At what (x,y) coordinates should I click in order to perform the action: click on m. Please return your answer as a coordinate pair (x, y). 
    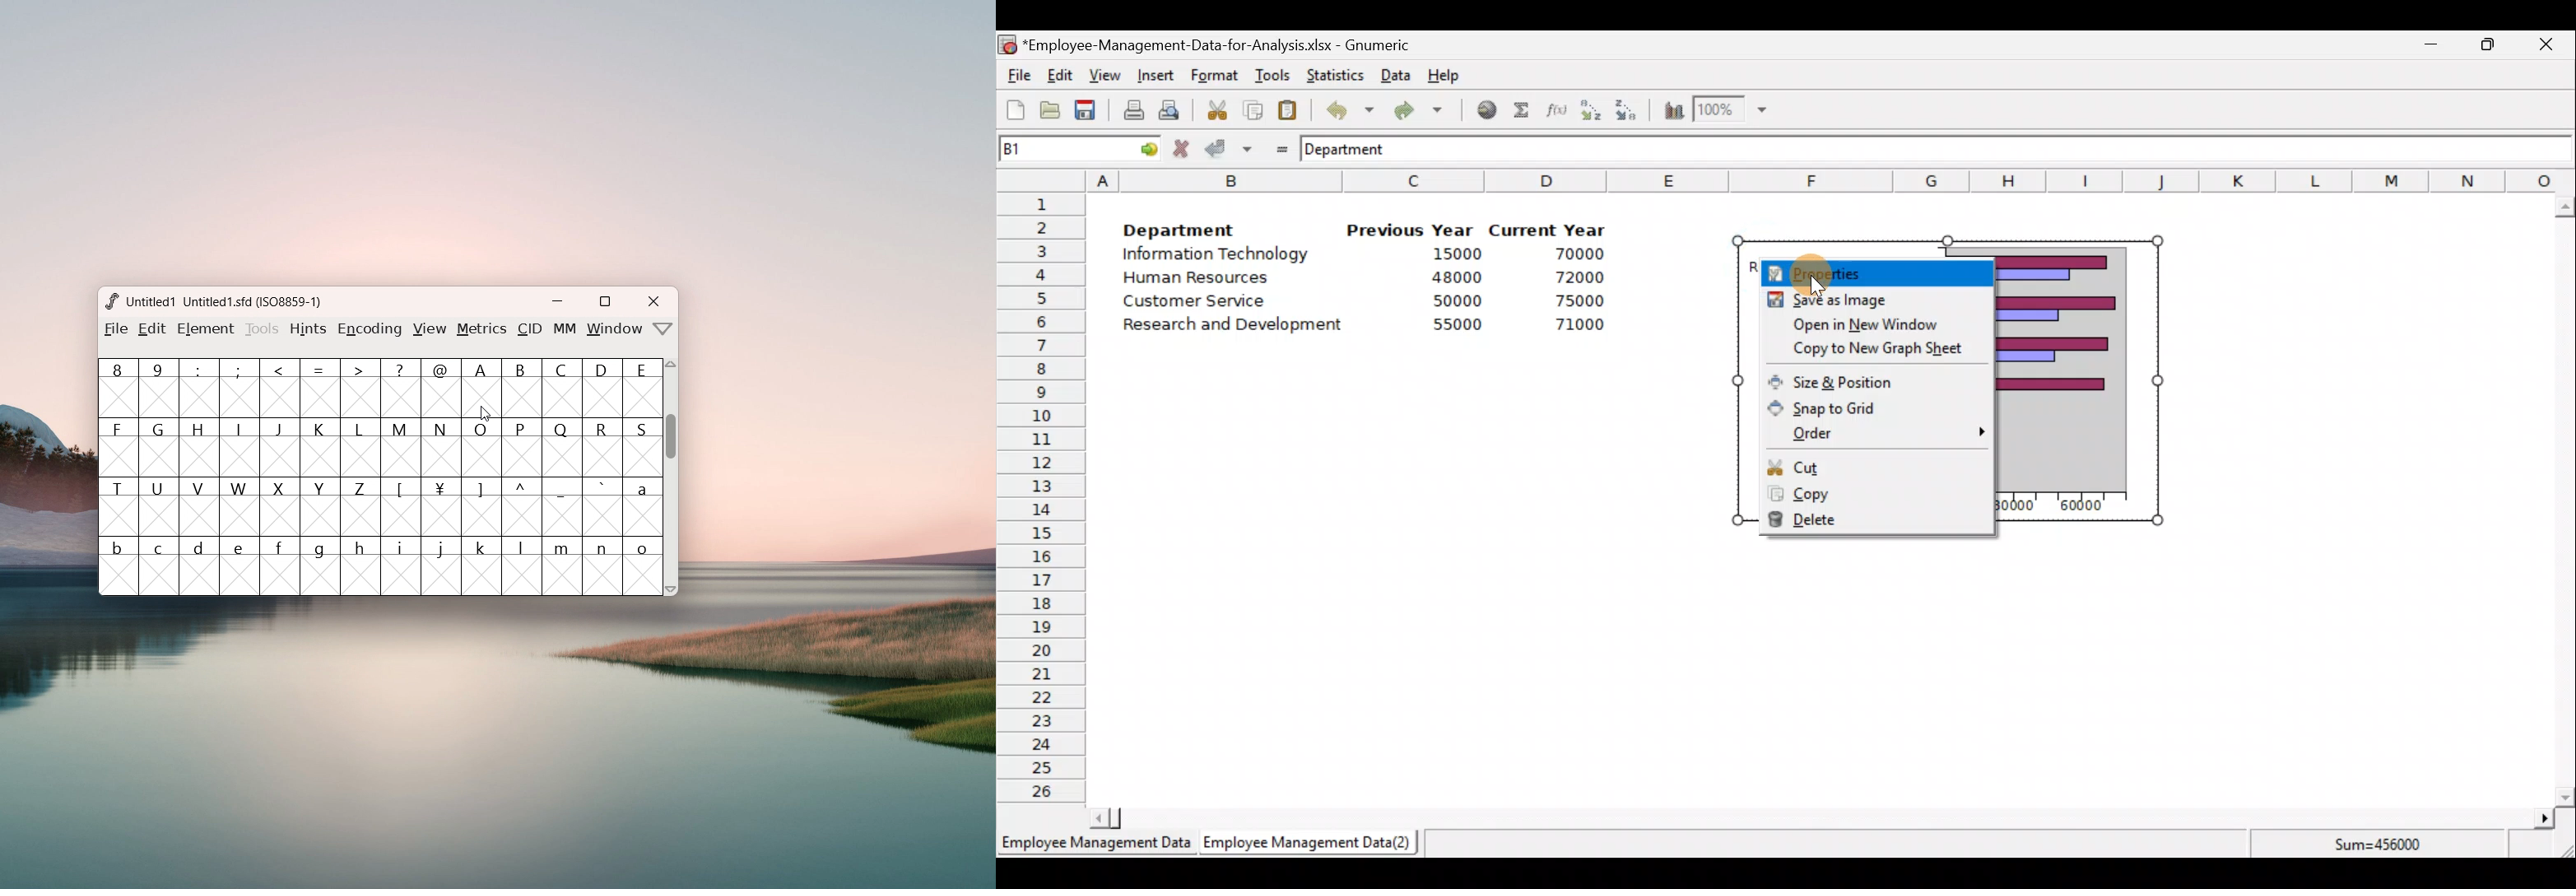
    Looking at the image, I should click on (563, 566).